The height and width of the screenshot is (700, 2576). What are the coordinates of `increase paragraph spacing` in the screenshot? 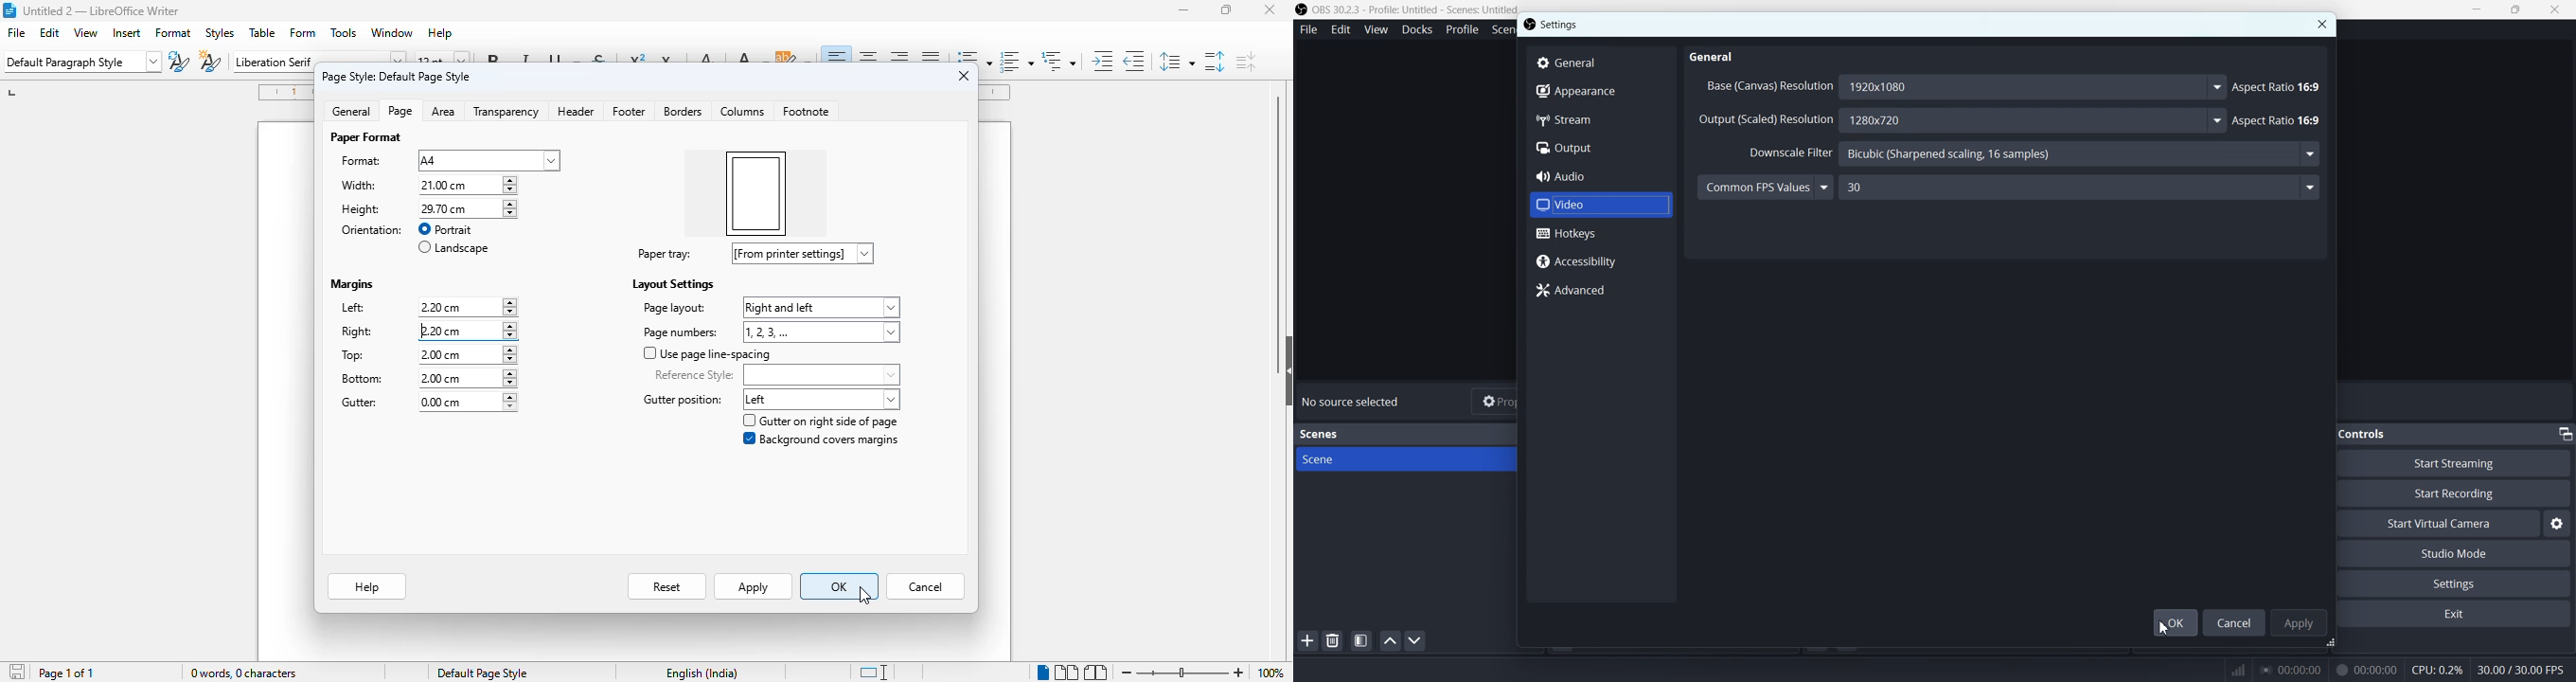 It's located at (1216, 62).